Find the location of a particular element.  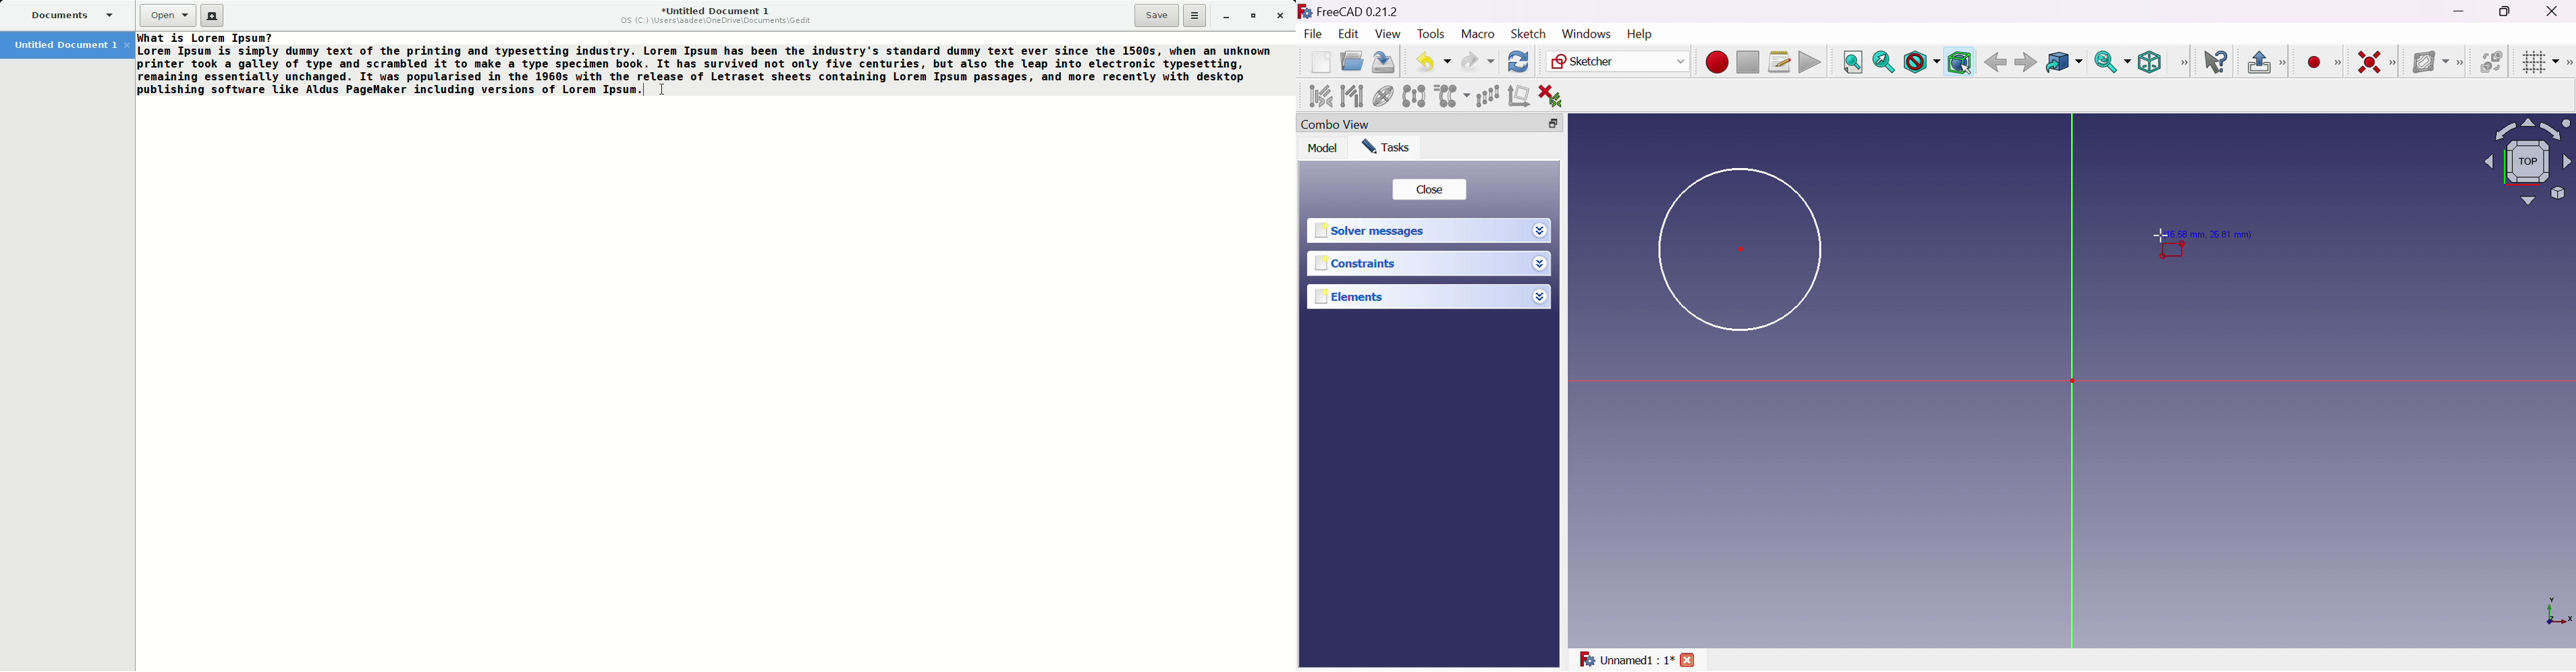

Bounding box is located at coordinates (1961, 63).